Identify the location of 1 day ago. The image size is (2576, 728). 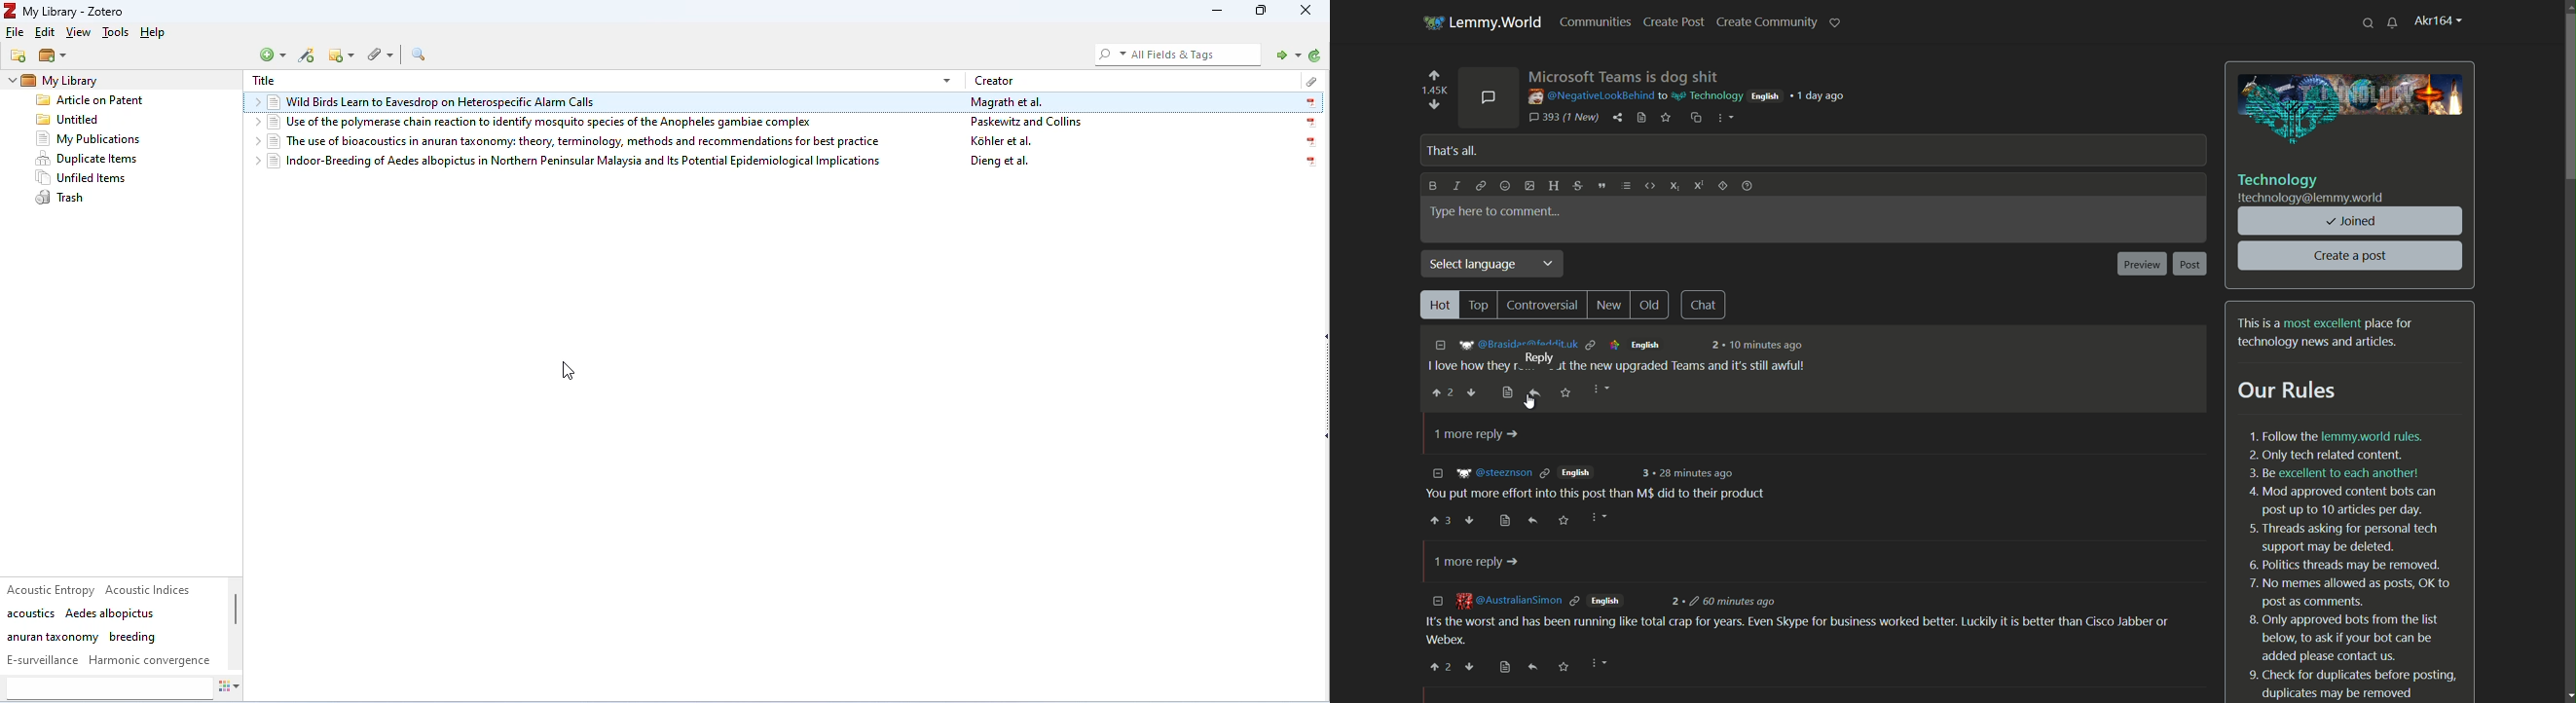
(1823, 96).